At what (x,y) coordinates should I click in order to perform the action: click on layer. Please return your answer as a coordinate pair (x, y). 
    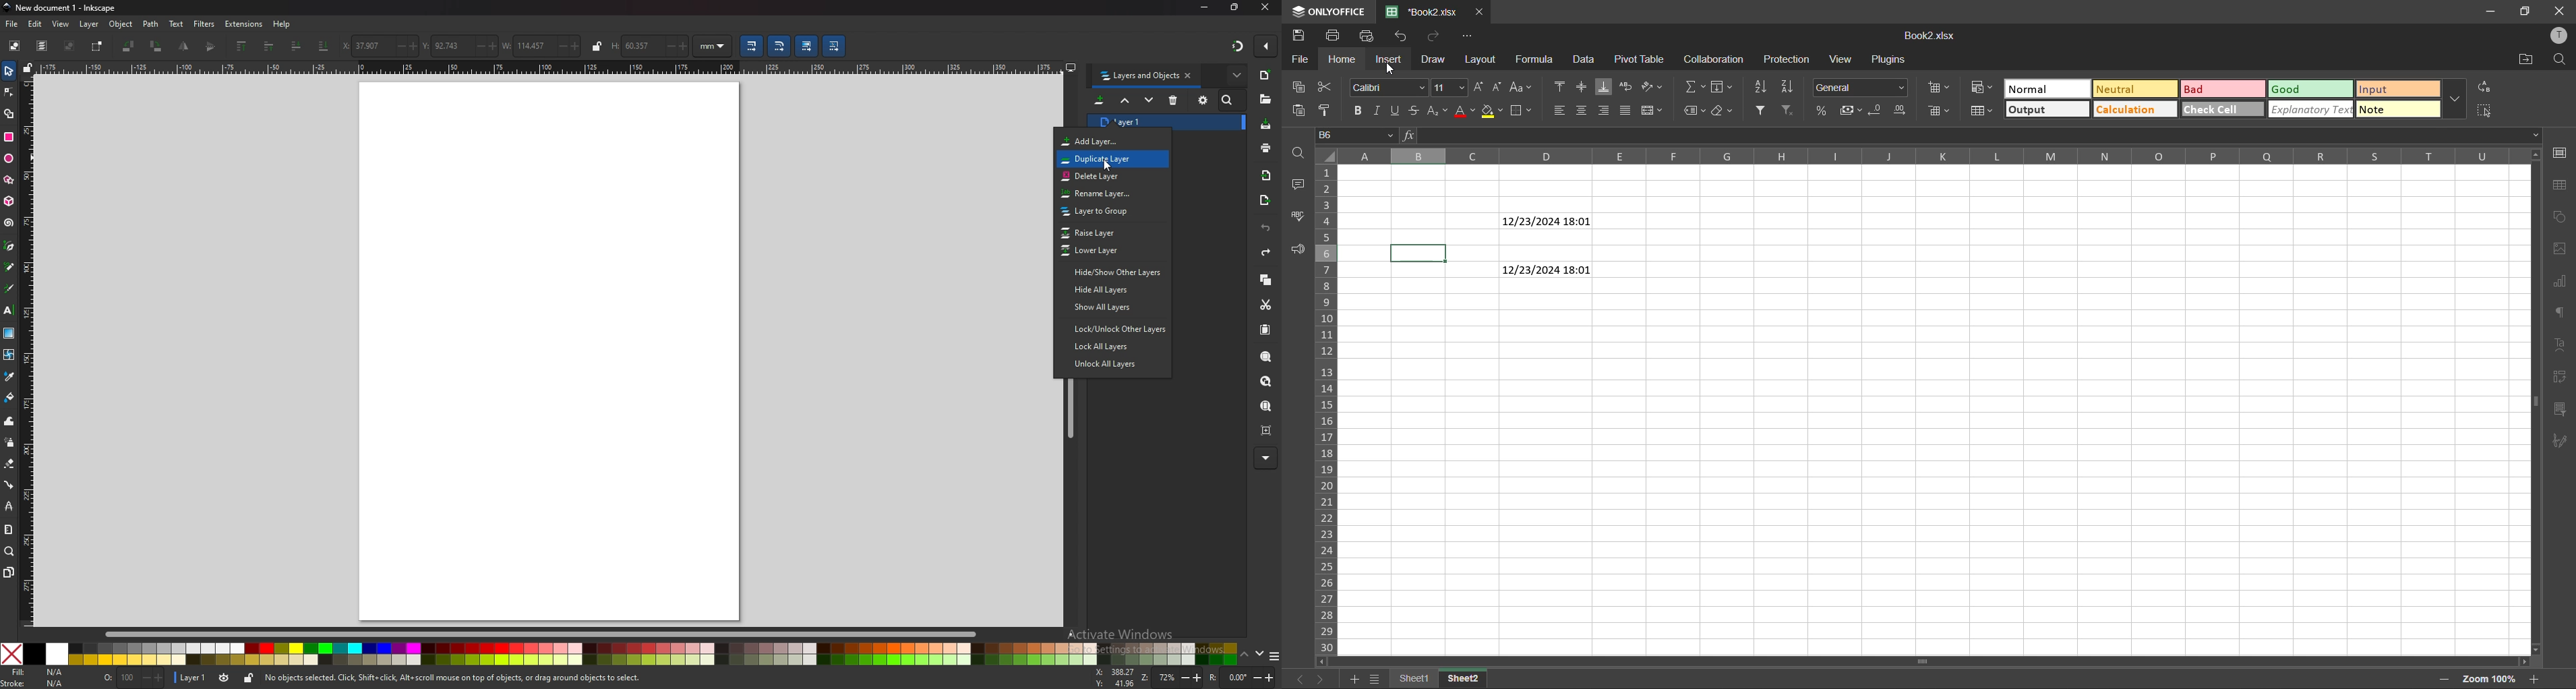
    Looking at the image, I should click on (190, 677).